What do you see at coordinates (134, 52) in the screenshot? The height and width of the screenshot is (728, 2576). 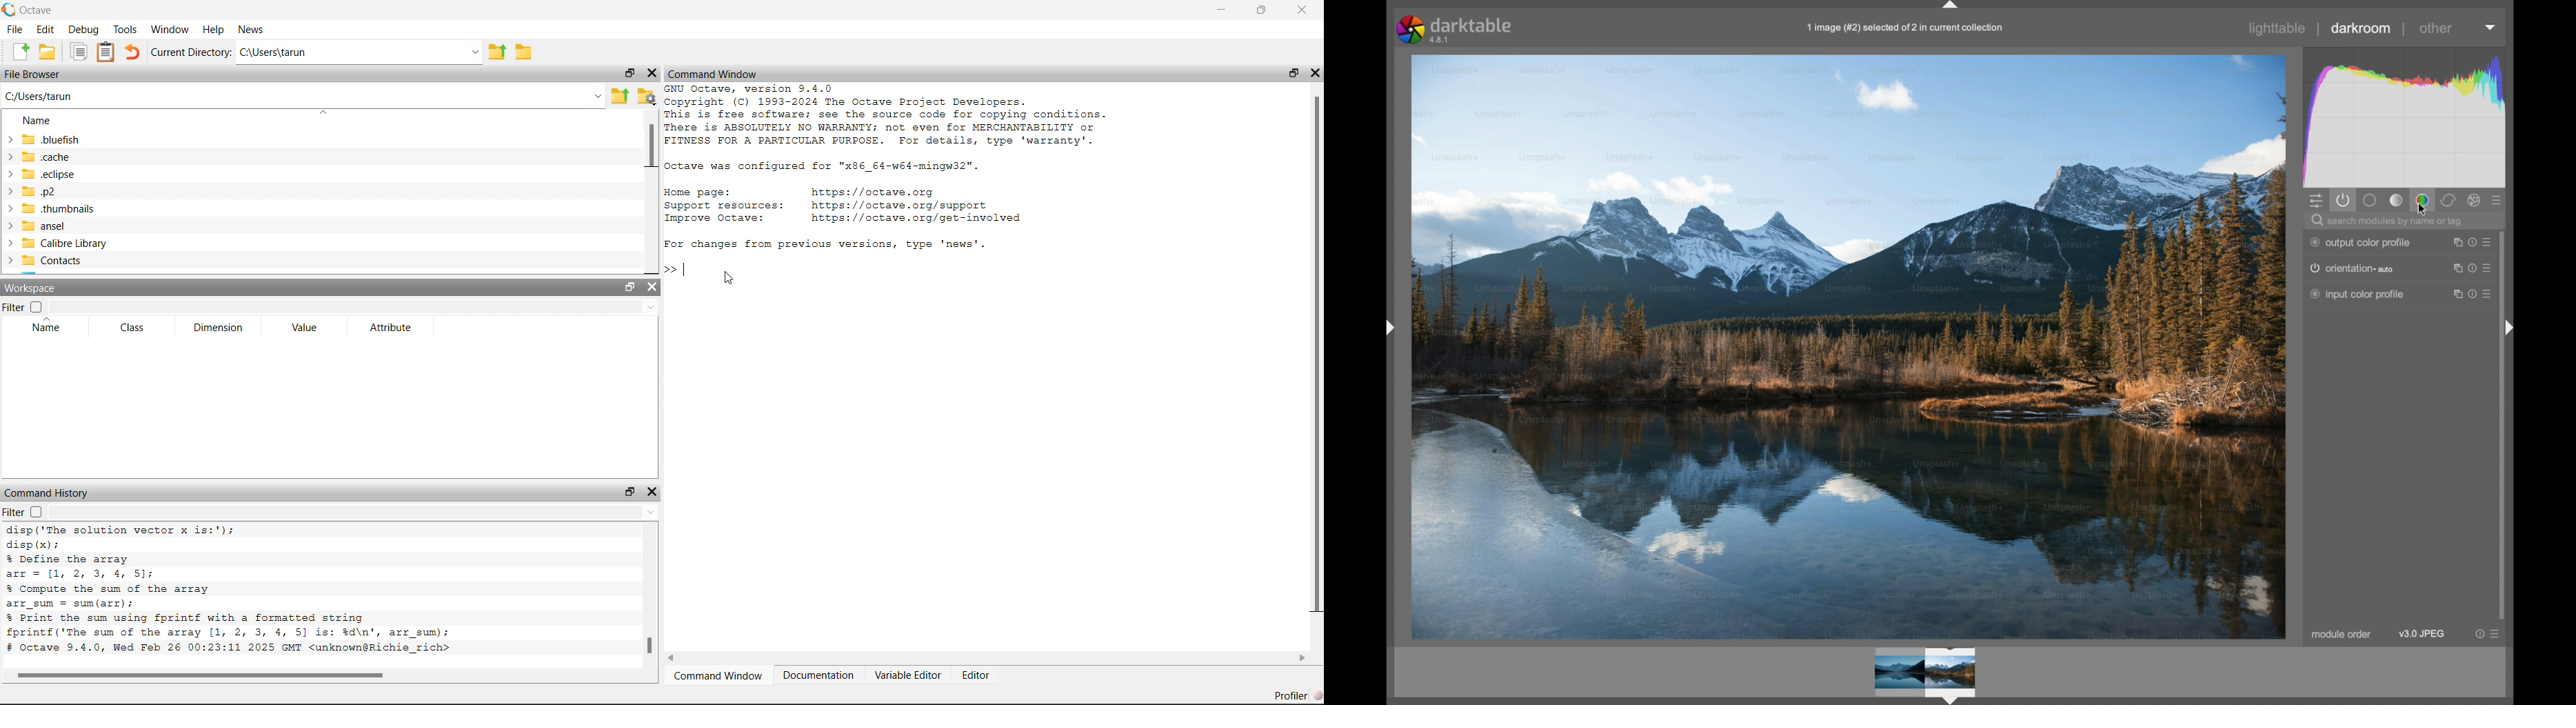 I see `Undo` at bounding box center [134, 52].